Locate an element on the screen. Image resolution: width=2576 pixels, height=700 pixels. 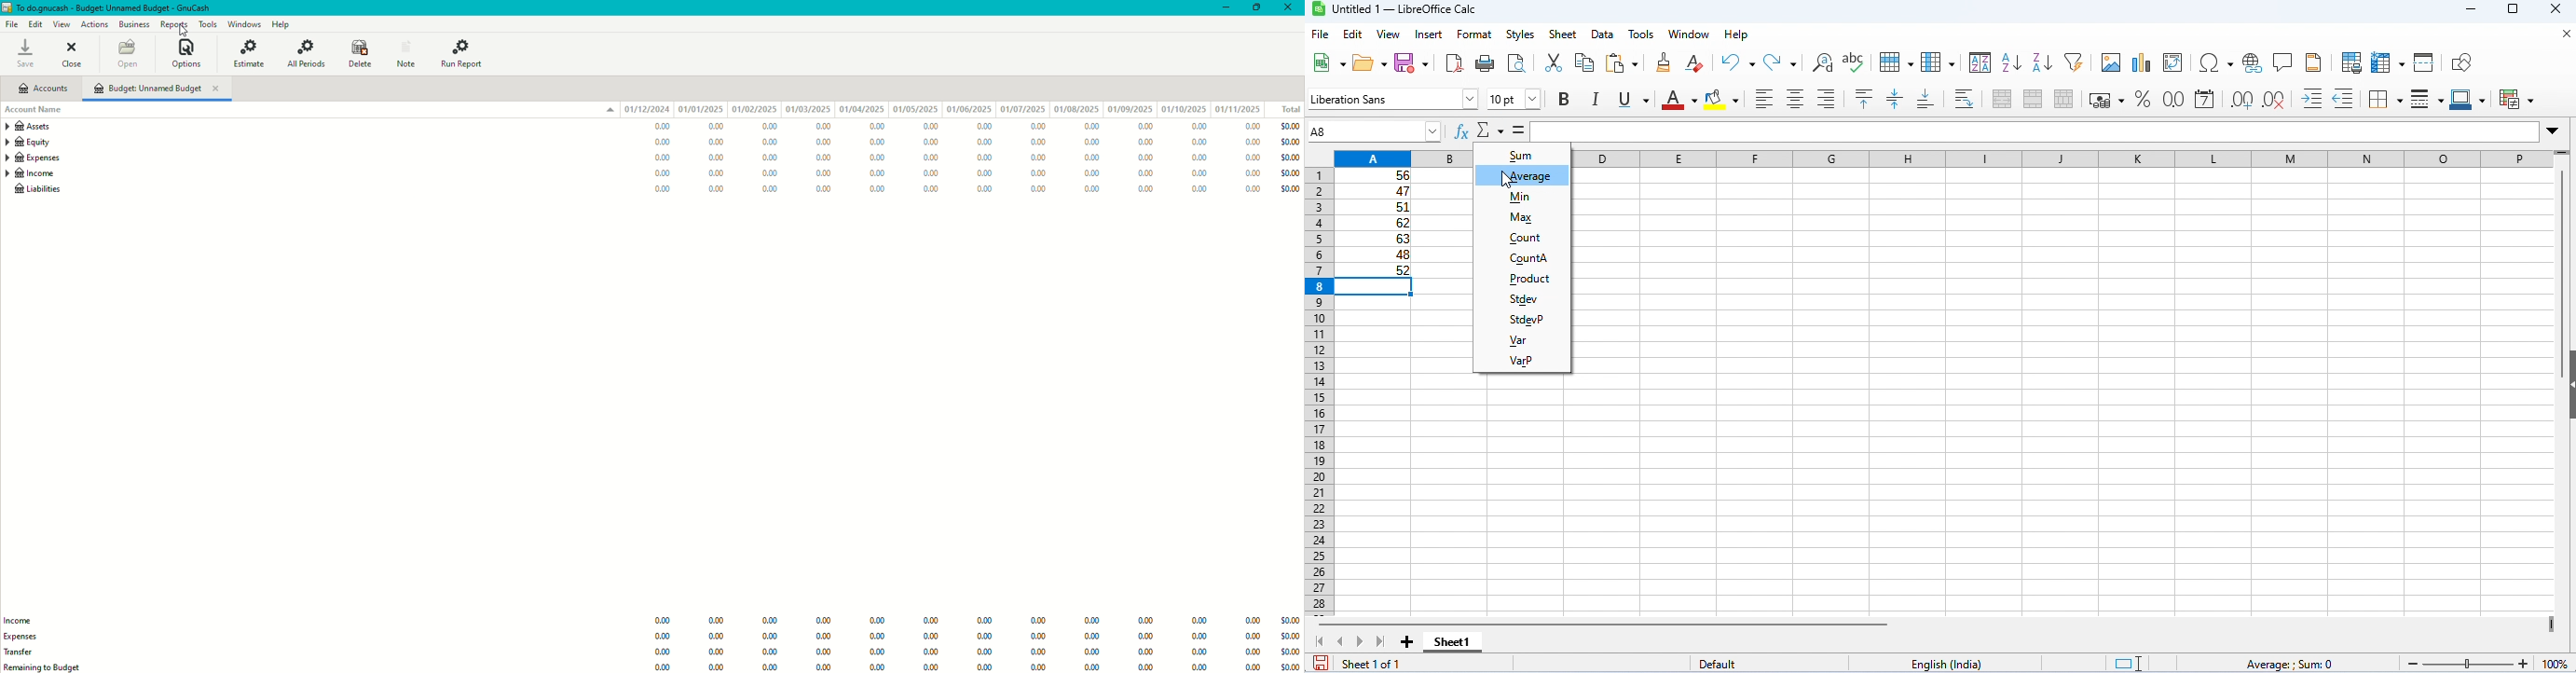
01/07/2025 is located at coordinates (1022, 109).